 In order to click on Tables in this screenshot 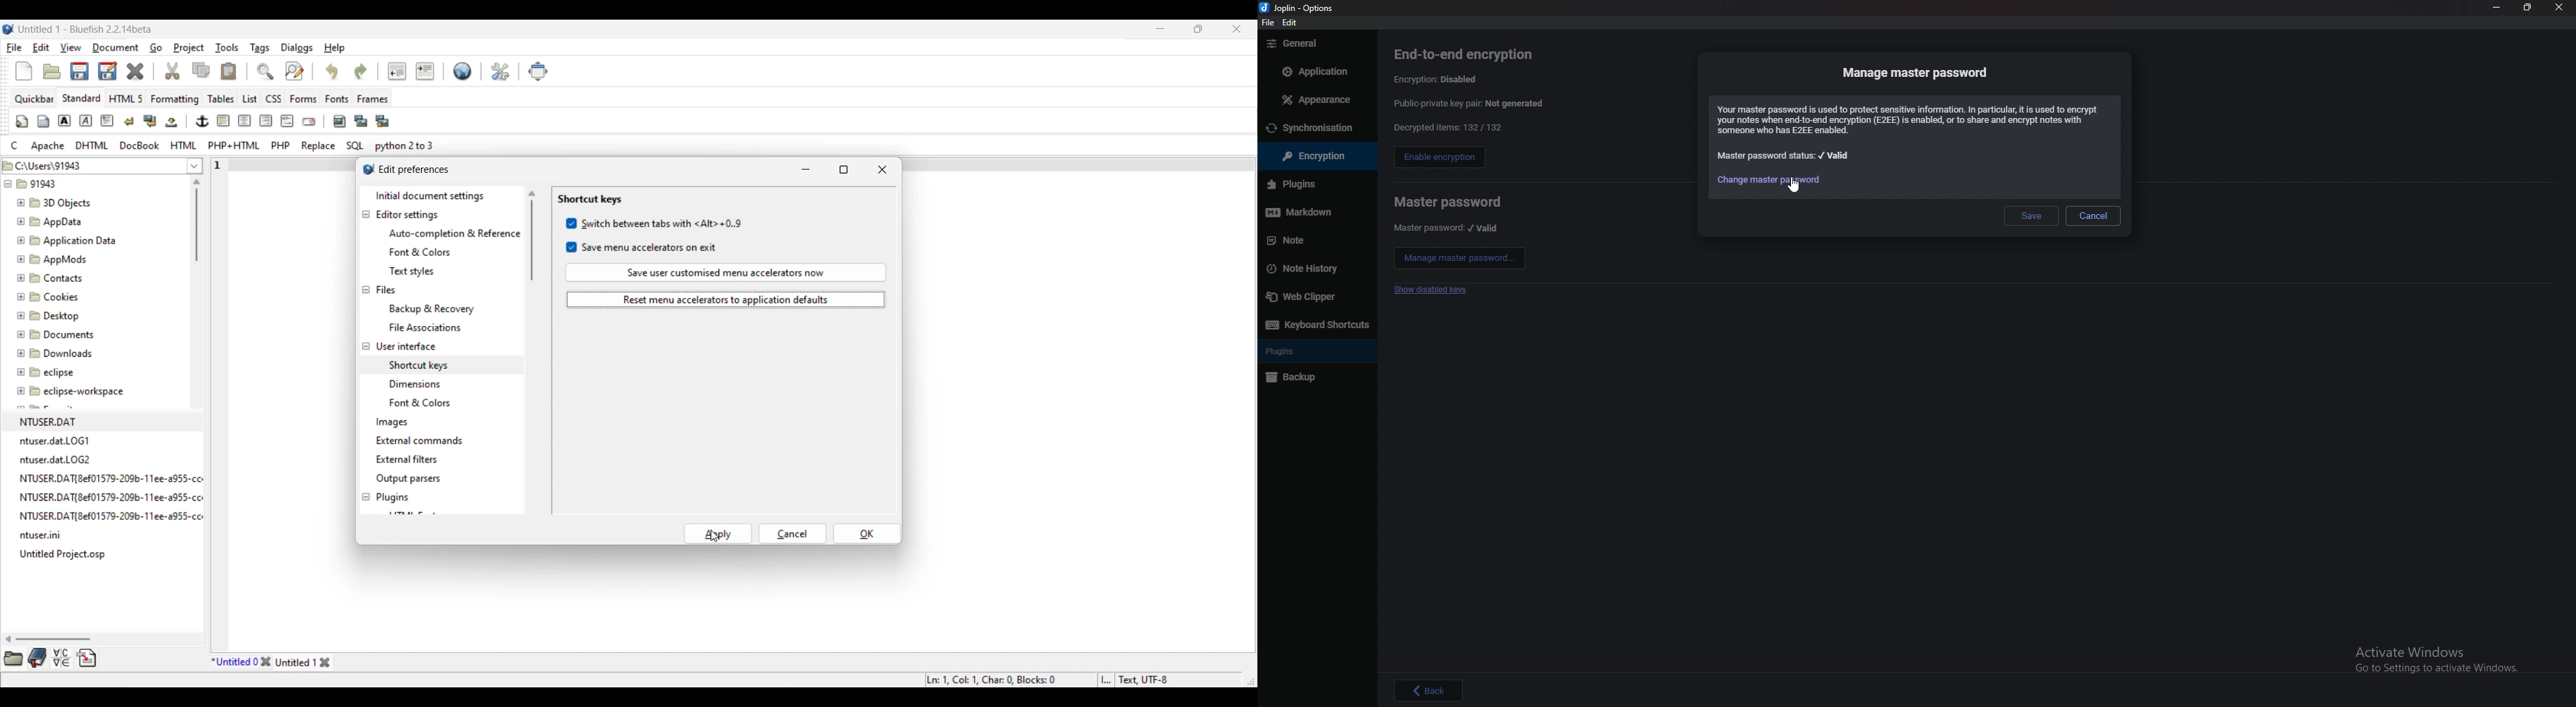, I will do `click(221, 98)`.